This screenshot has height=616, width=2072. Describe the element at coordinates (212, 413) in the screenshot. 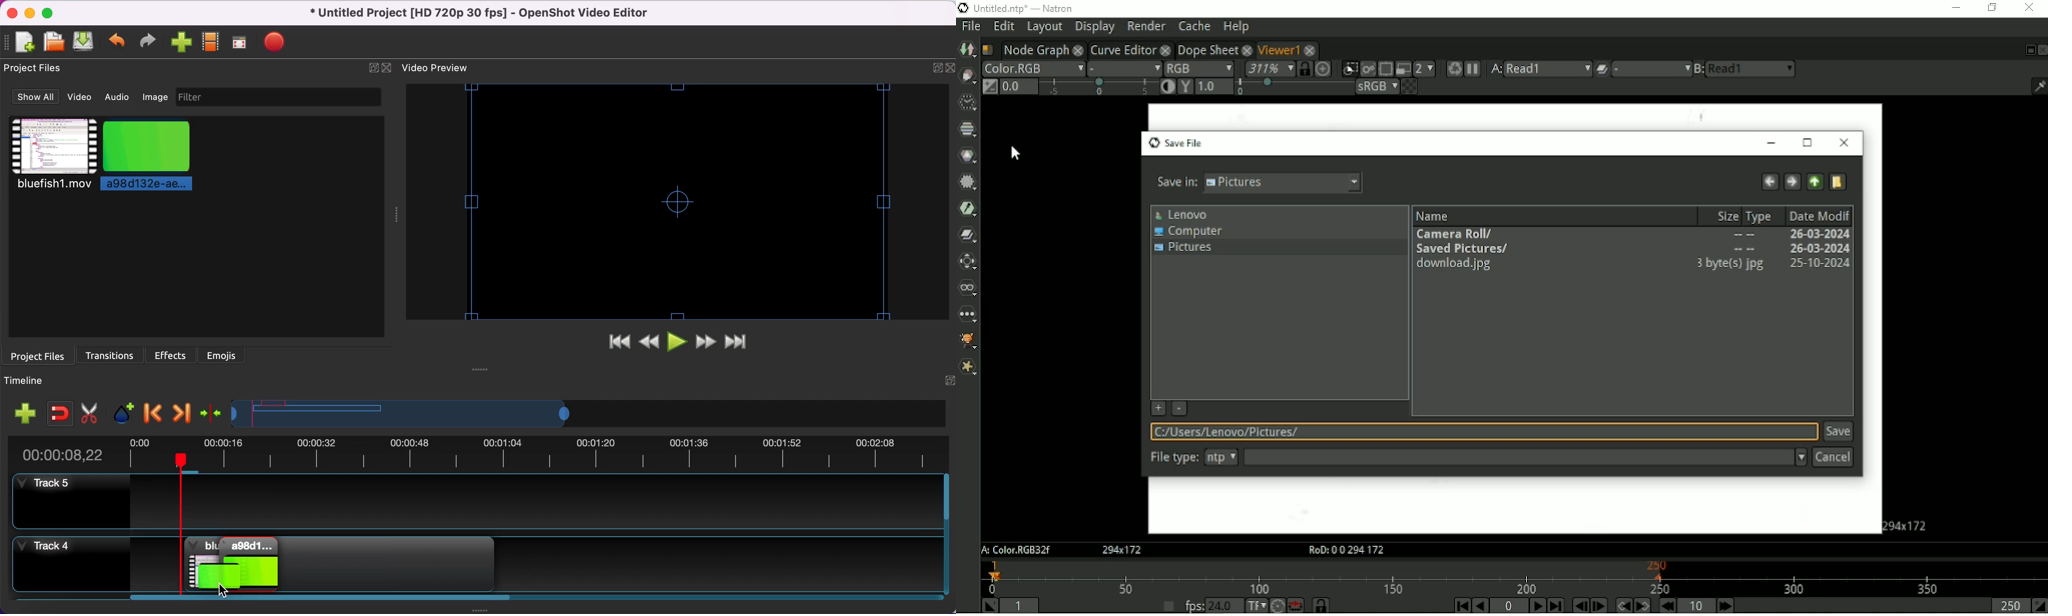

I see `center the timeline` at that location.